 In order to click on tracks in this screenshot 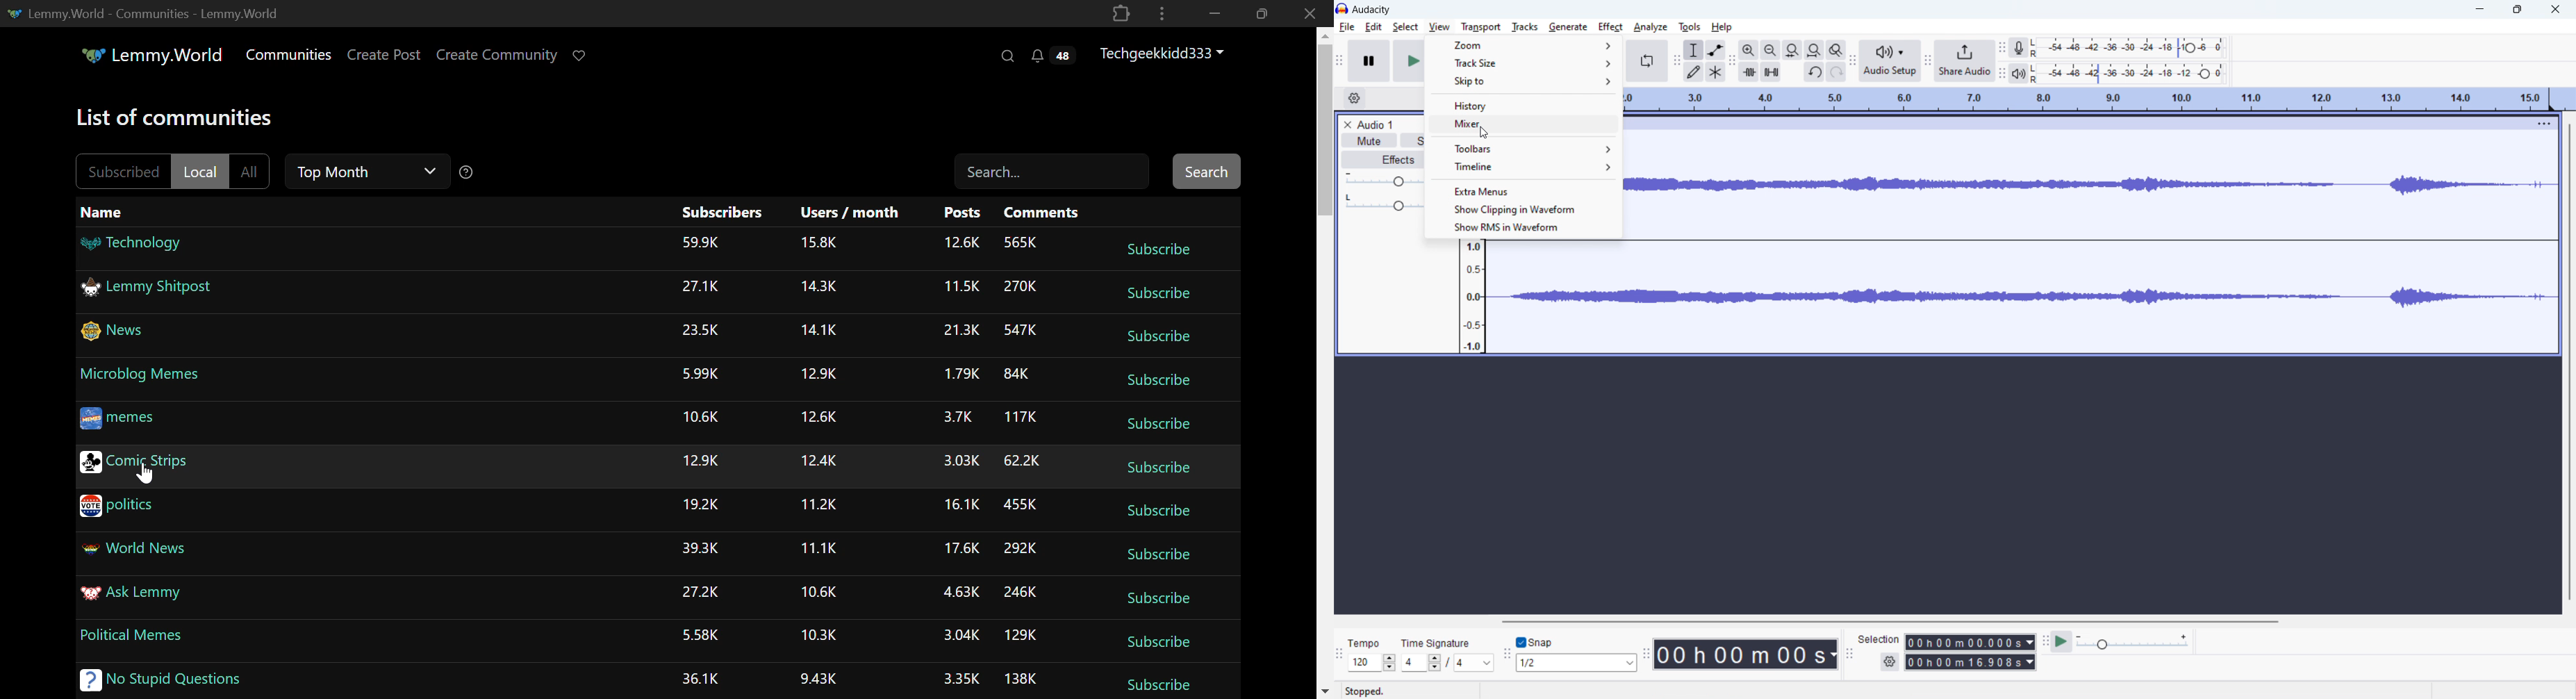, I will do `click(1524, 27)`.